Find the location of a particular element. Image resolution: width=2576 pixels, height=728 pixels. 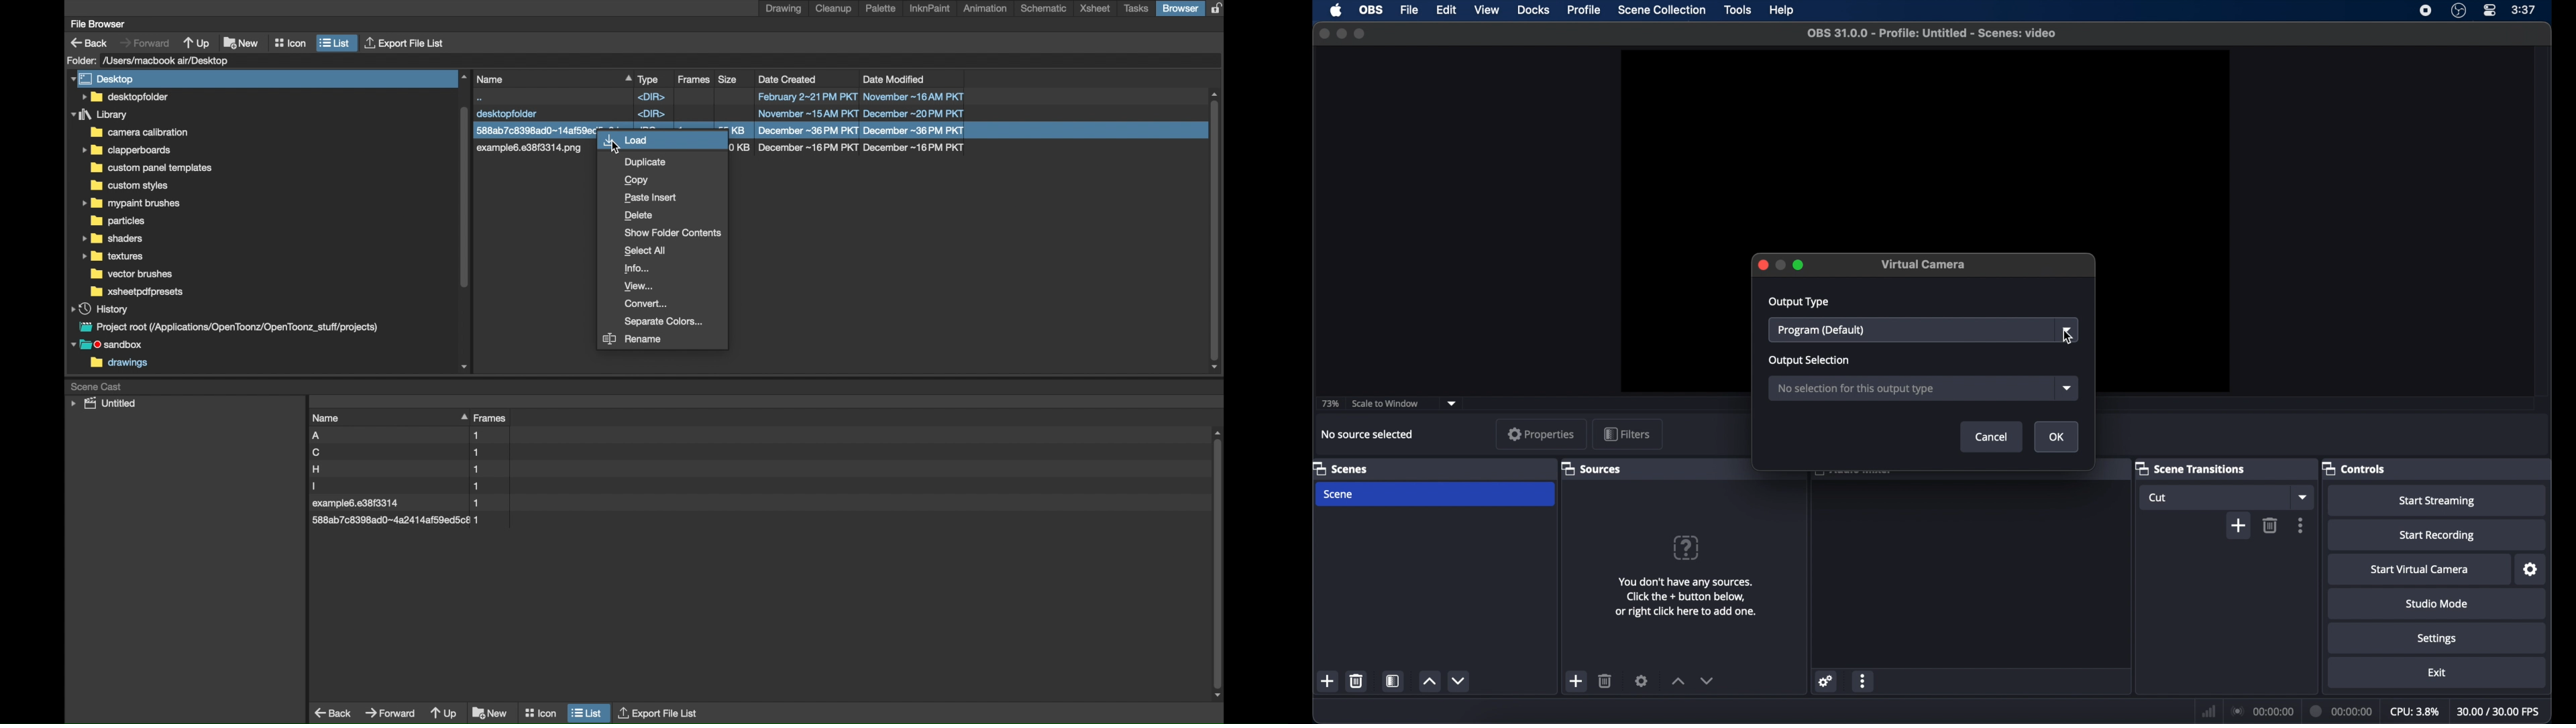

close is located at coordinates (1324, 34).